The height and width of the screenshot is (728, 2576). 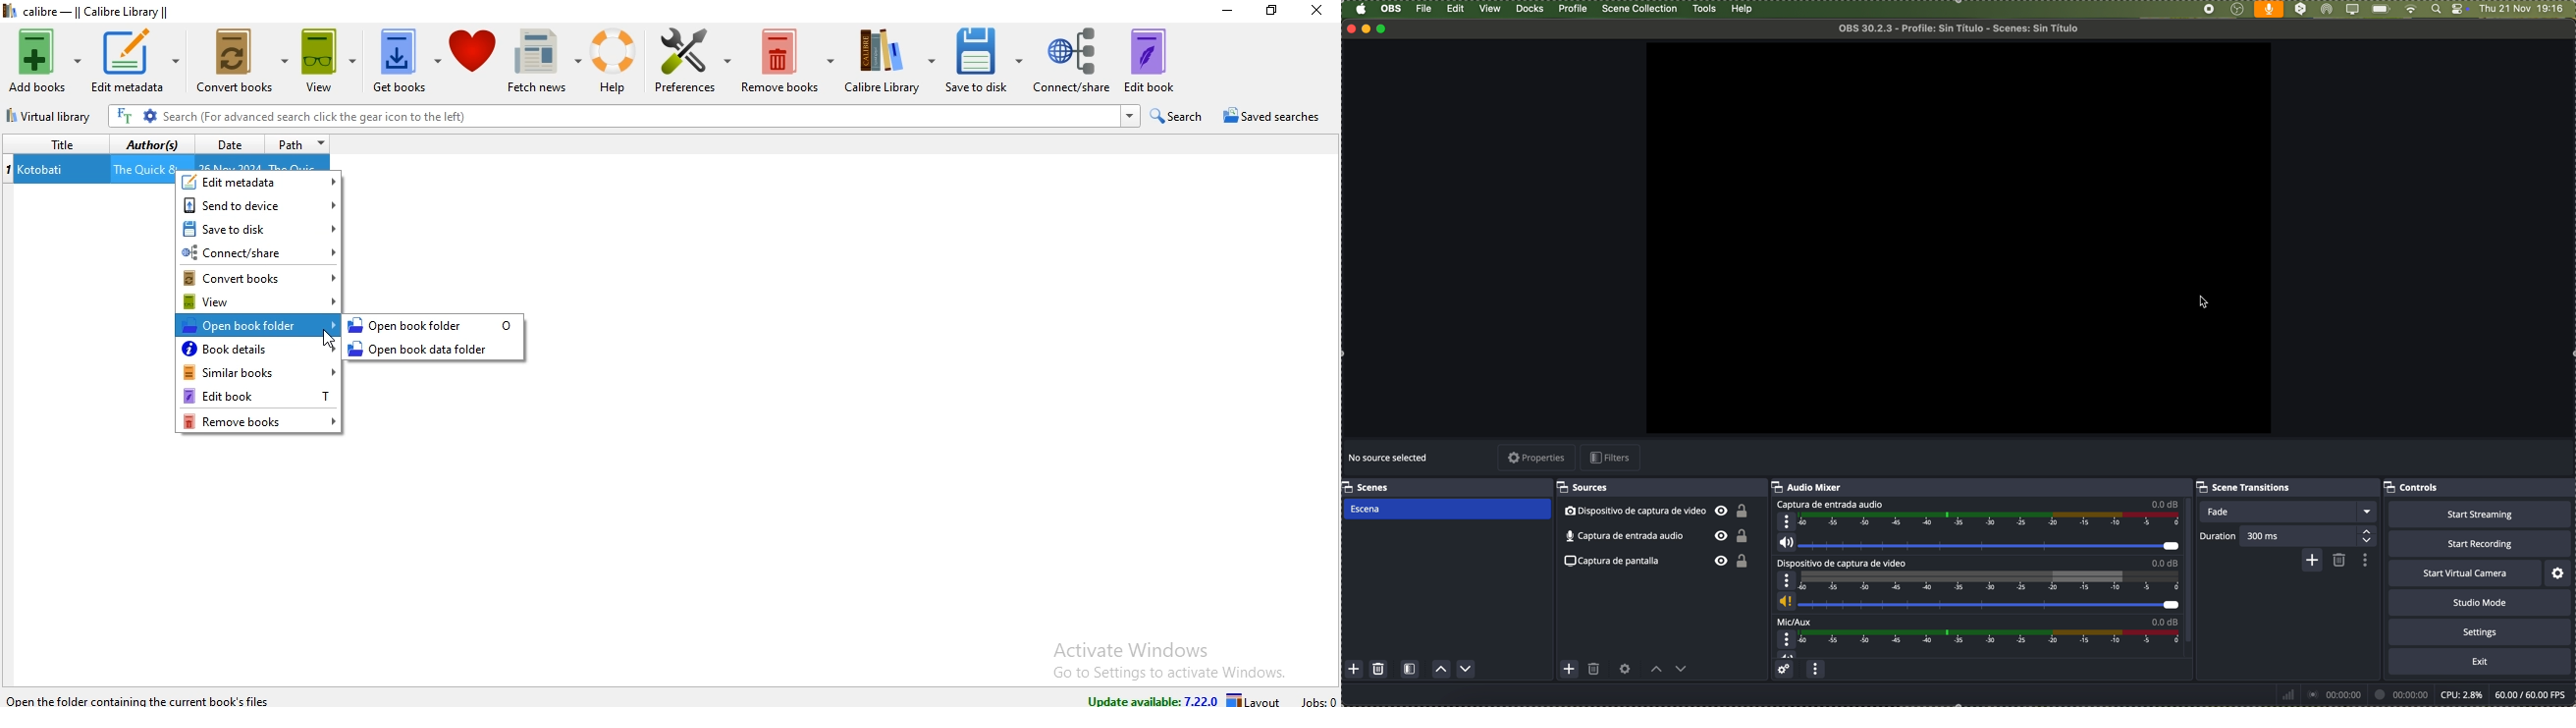 What do you see at coordinates (1446, 509) in the screenshot?
I see `scene` at bounding box center [1446, 509].